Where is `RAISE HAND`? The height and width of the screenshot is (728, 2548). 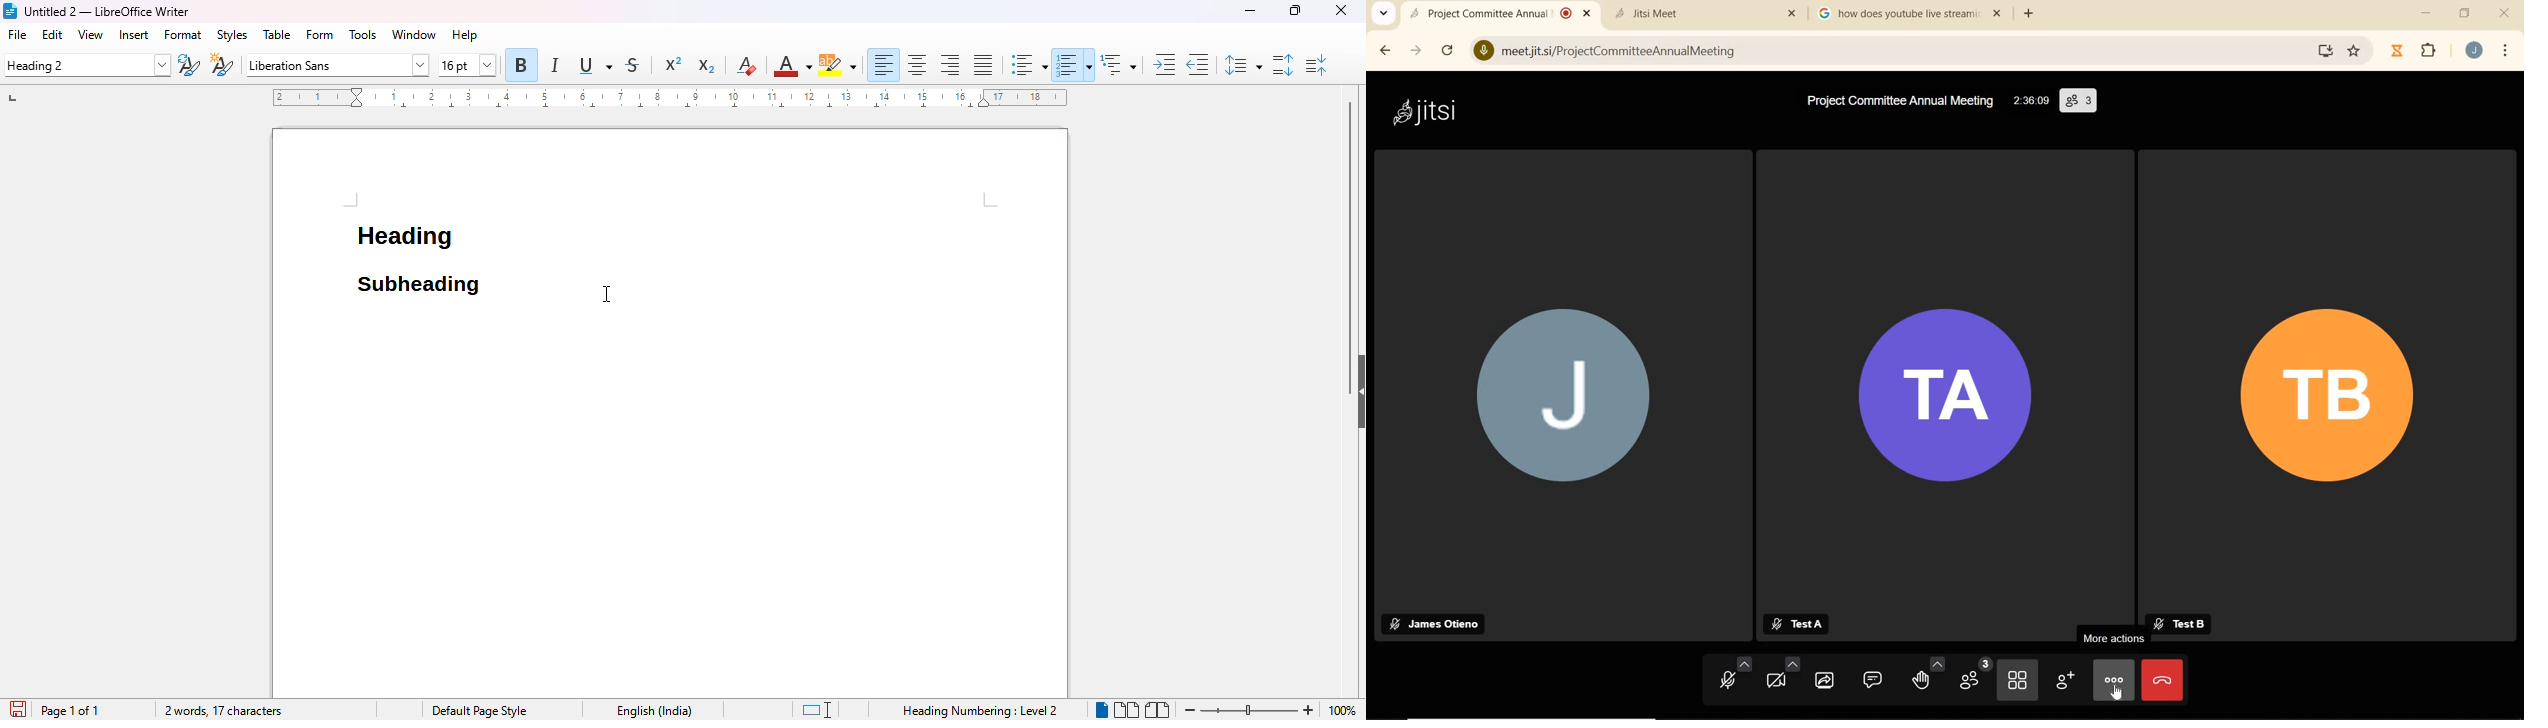
RAISE HAND is located at coordinates (1929, 676).